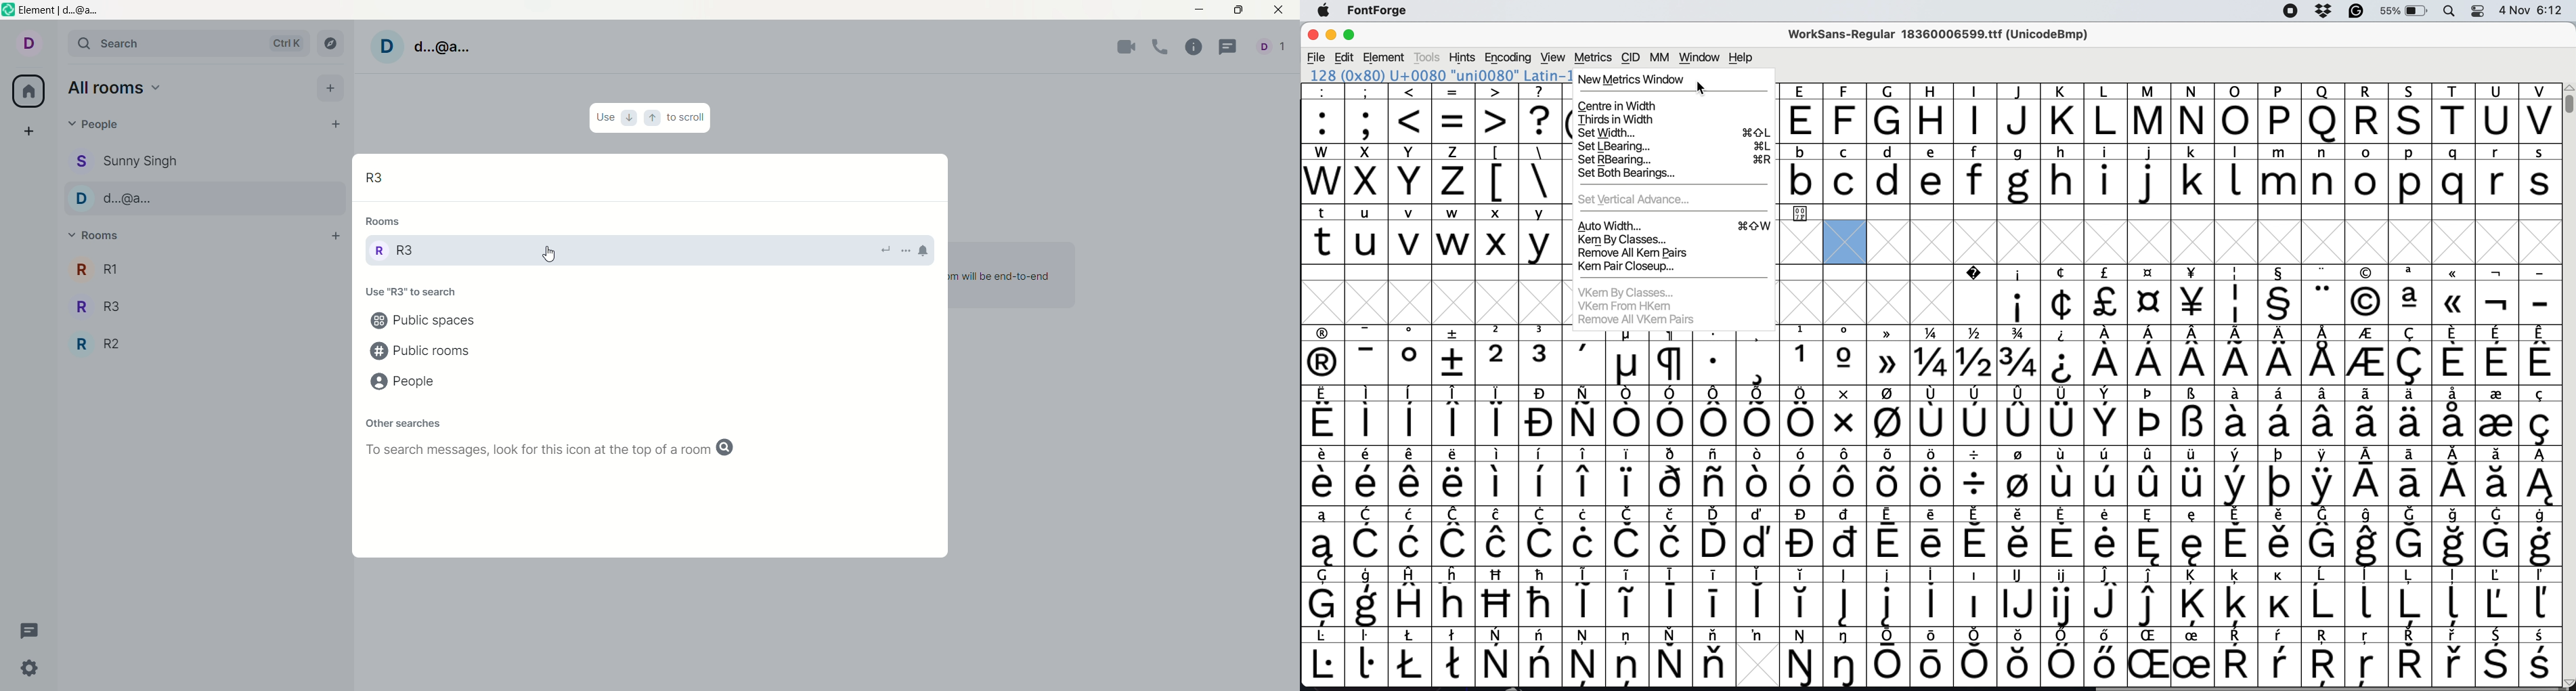  Describe the element at coordinates (1676, 225) in the screenshot. I see `auto width` at that location.